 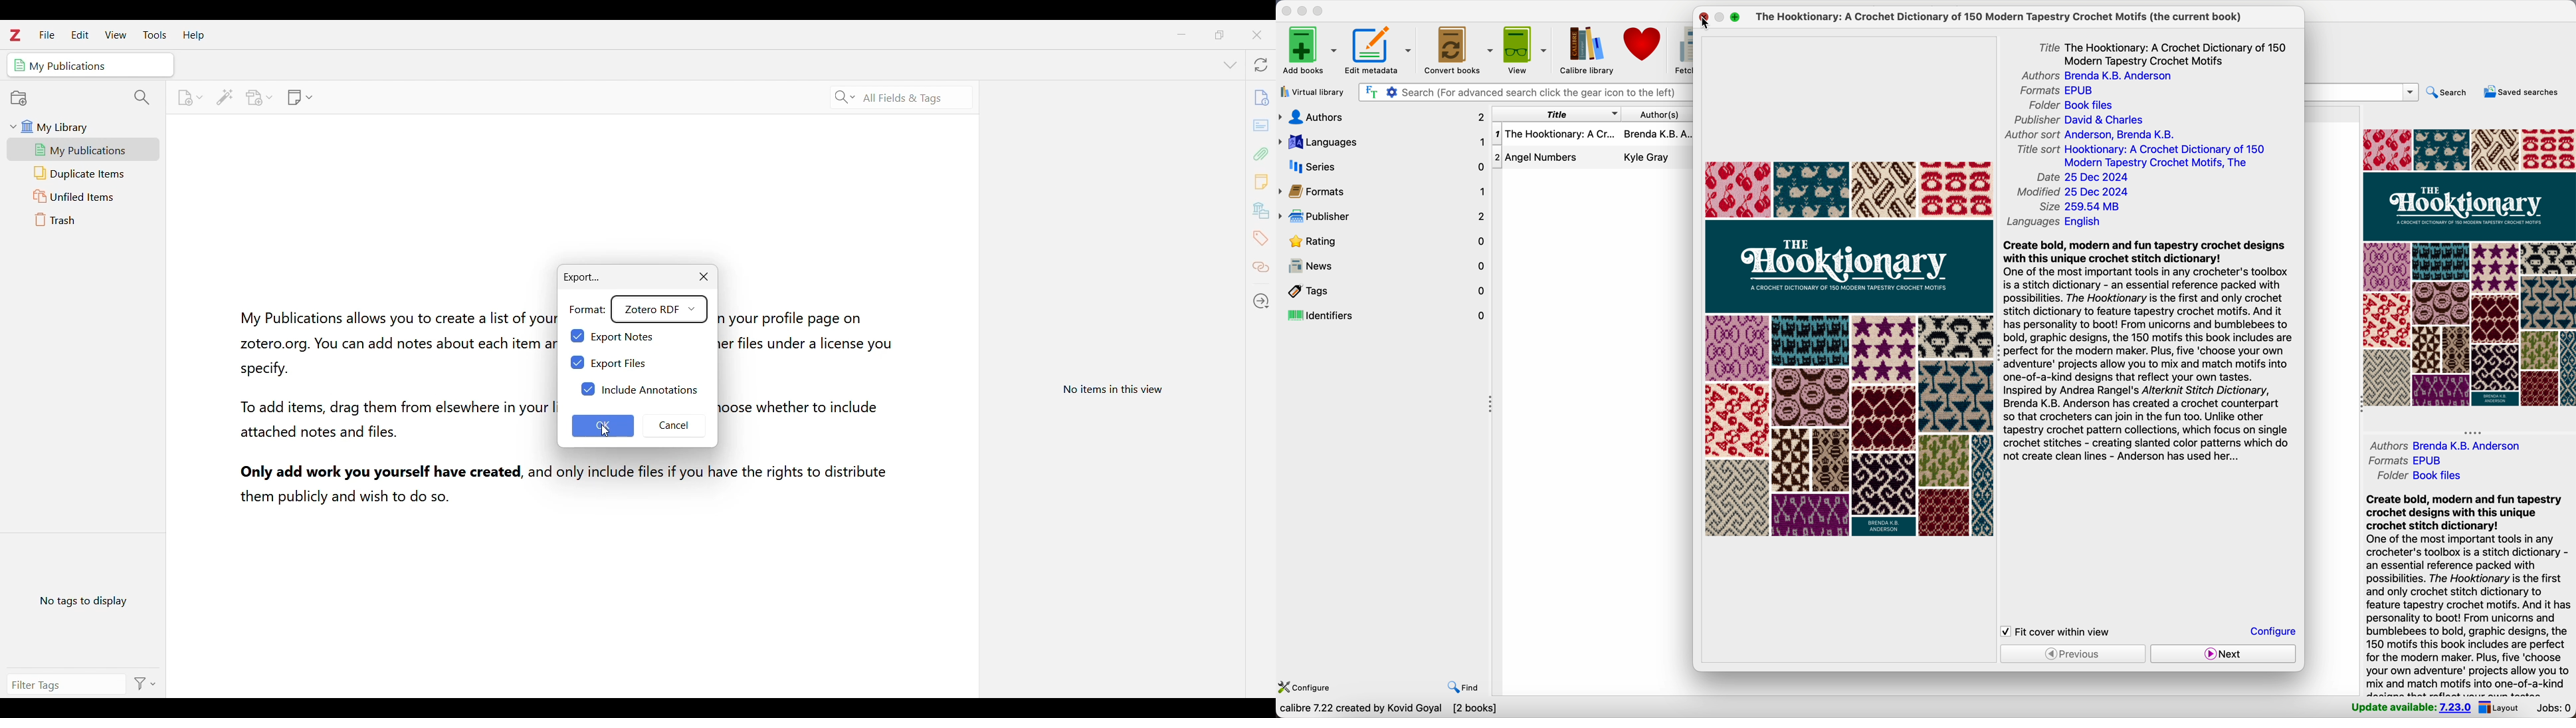 I want to click on Options to add new item, so click(x=189, y=98).